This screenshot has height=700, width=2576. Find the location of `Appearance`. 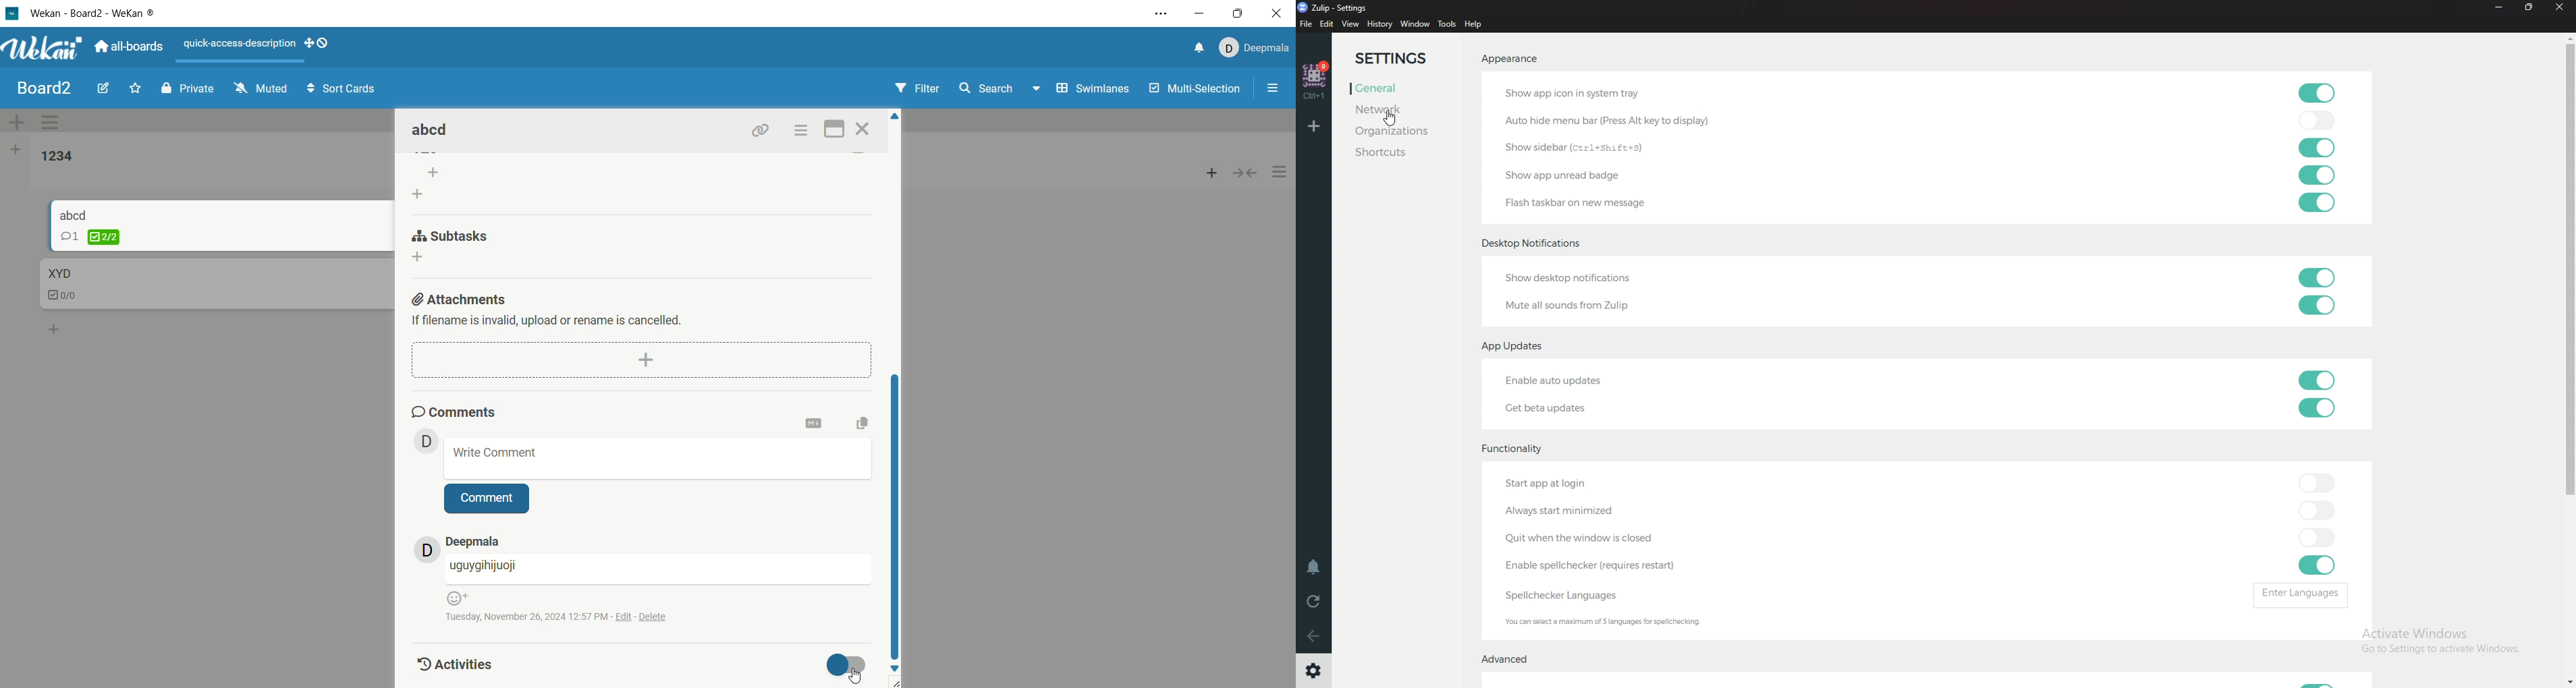

Appearance is located at coordinates (1511, 60).